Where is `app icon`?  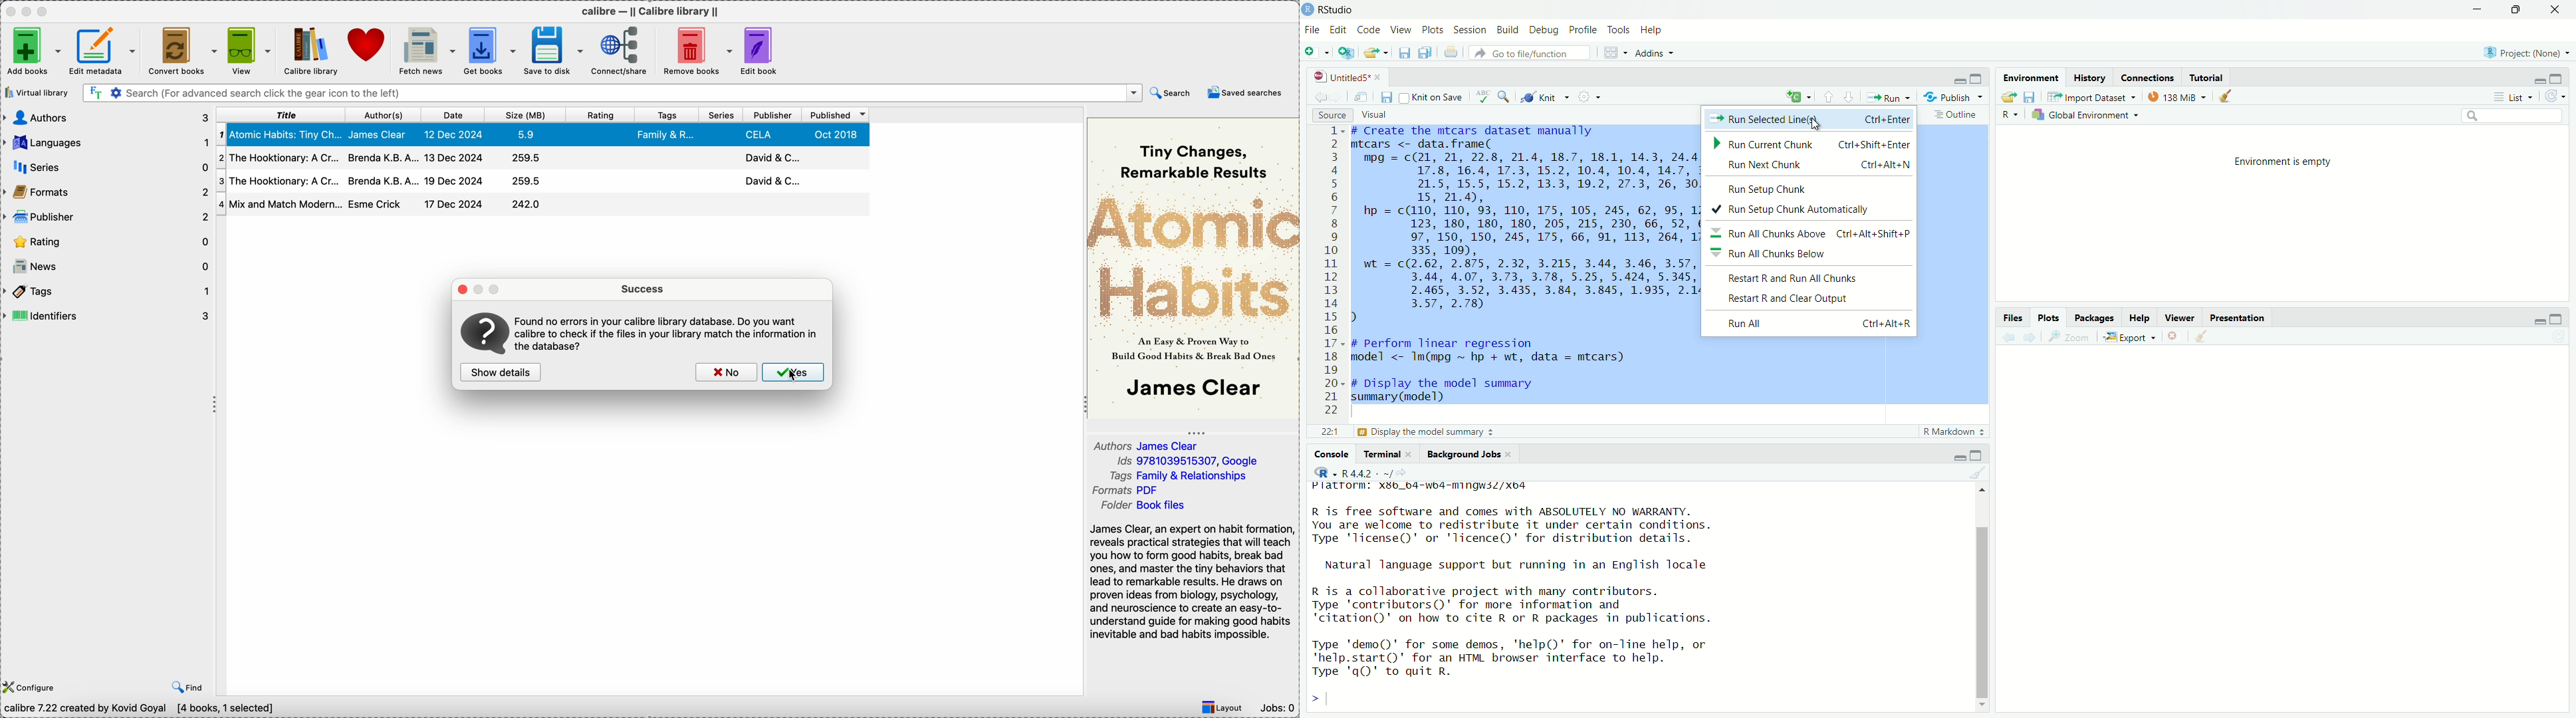
app icon is located at coordinates (1308, 9).